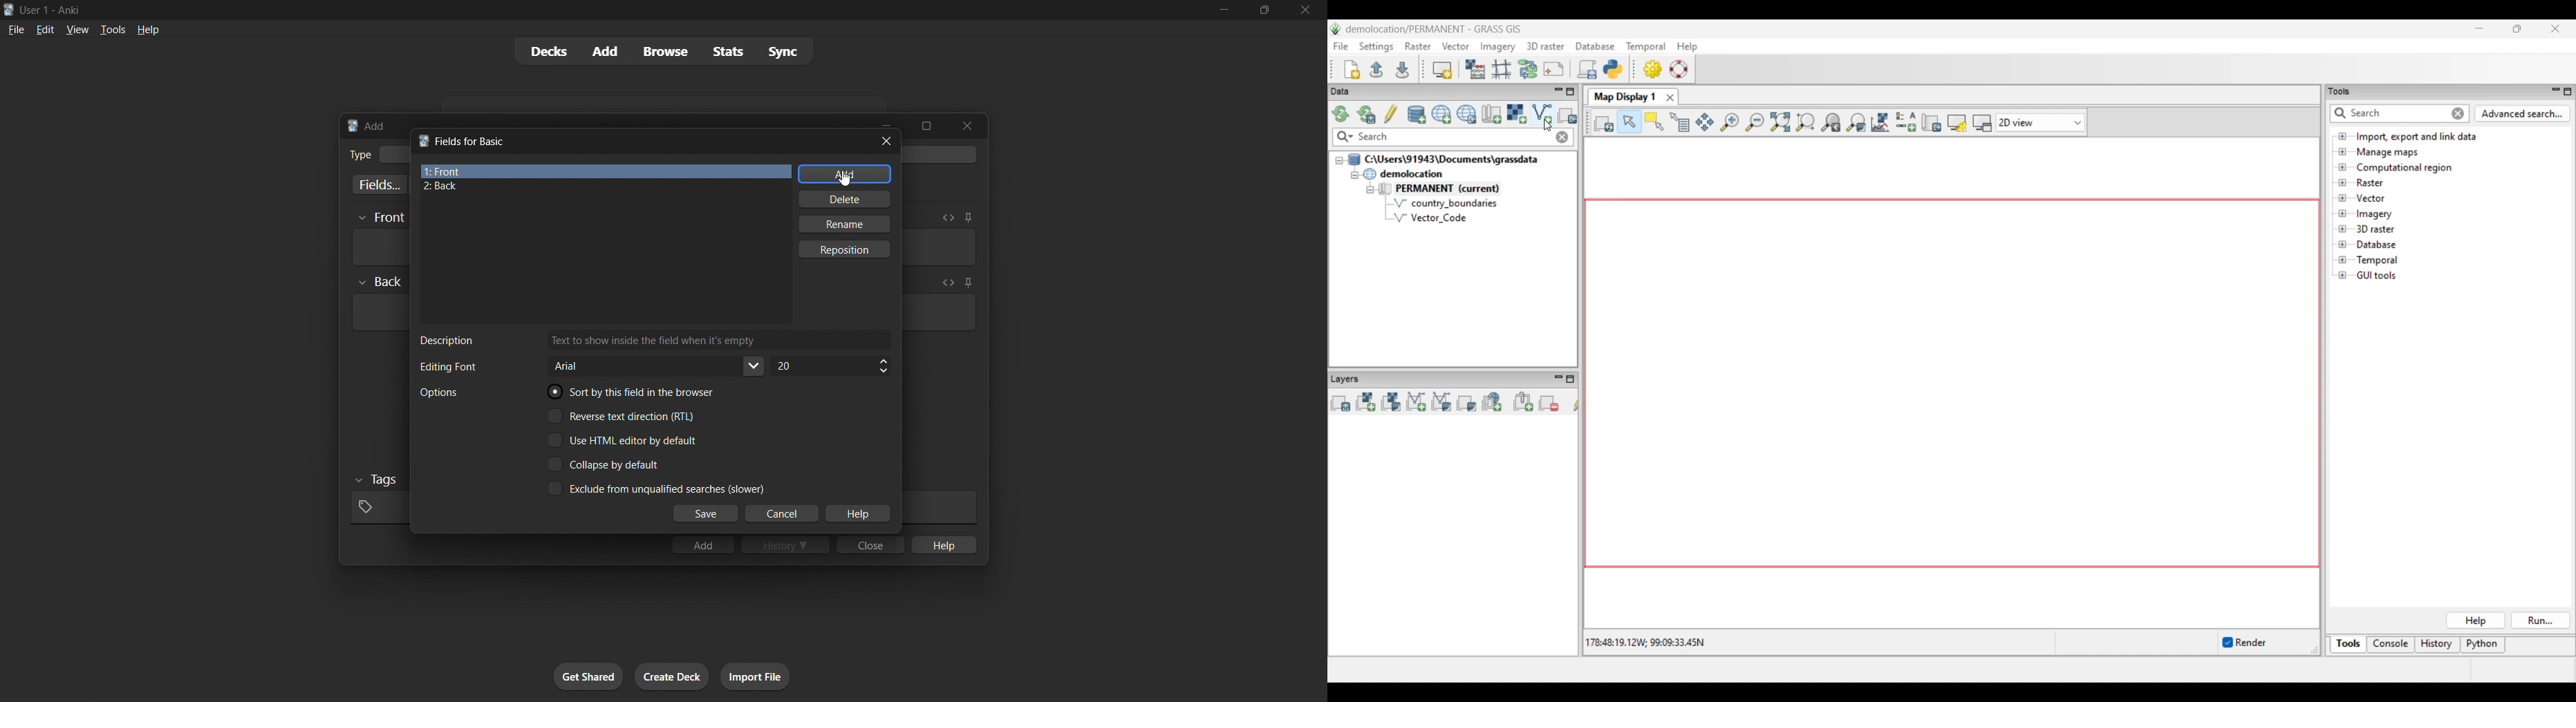 This screenshot has height=728, width=2576. I want to click on field font style, so click(657, 366).